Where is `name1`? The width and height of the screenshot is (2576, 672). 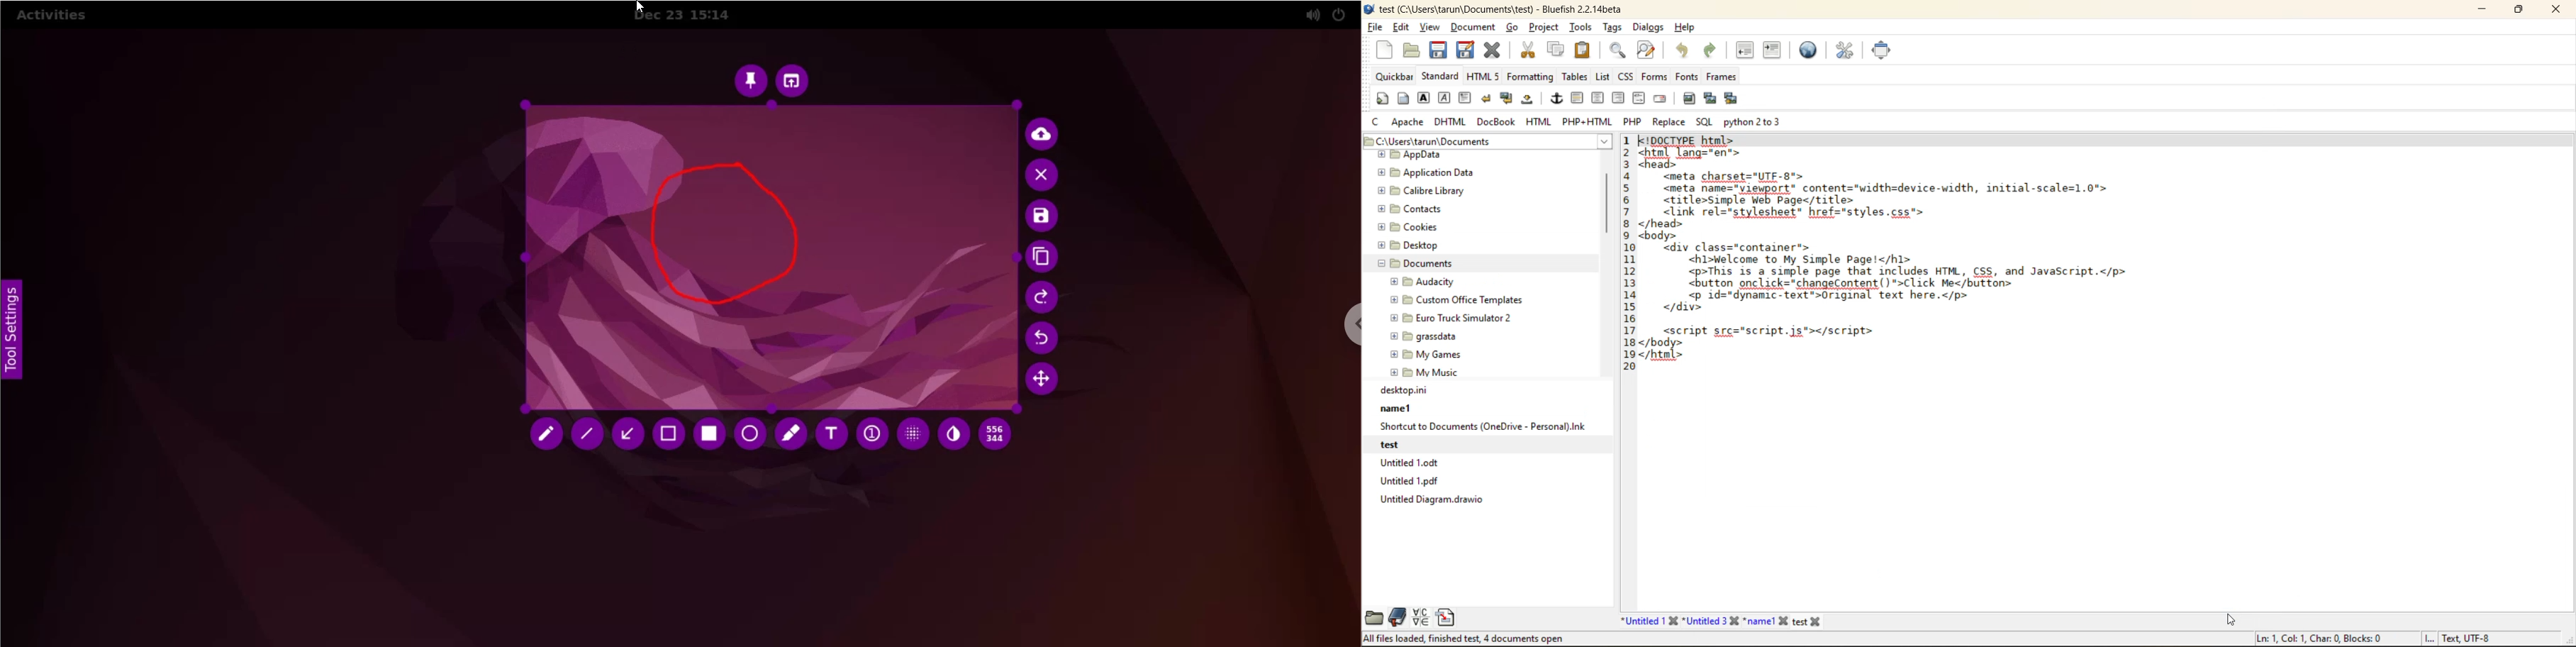 name1 is located at coordinates (1484, 408).